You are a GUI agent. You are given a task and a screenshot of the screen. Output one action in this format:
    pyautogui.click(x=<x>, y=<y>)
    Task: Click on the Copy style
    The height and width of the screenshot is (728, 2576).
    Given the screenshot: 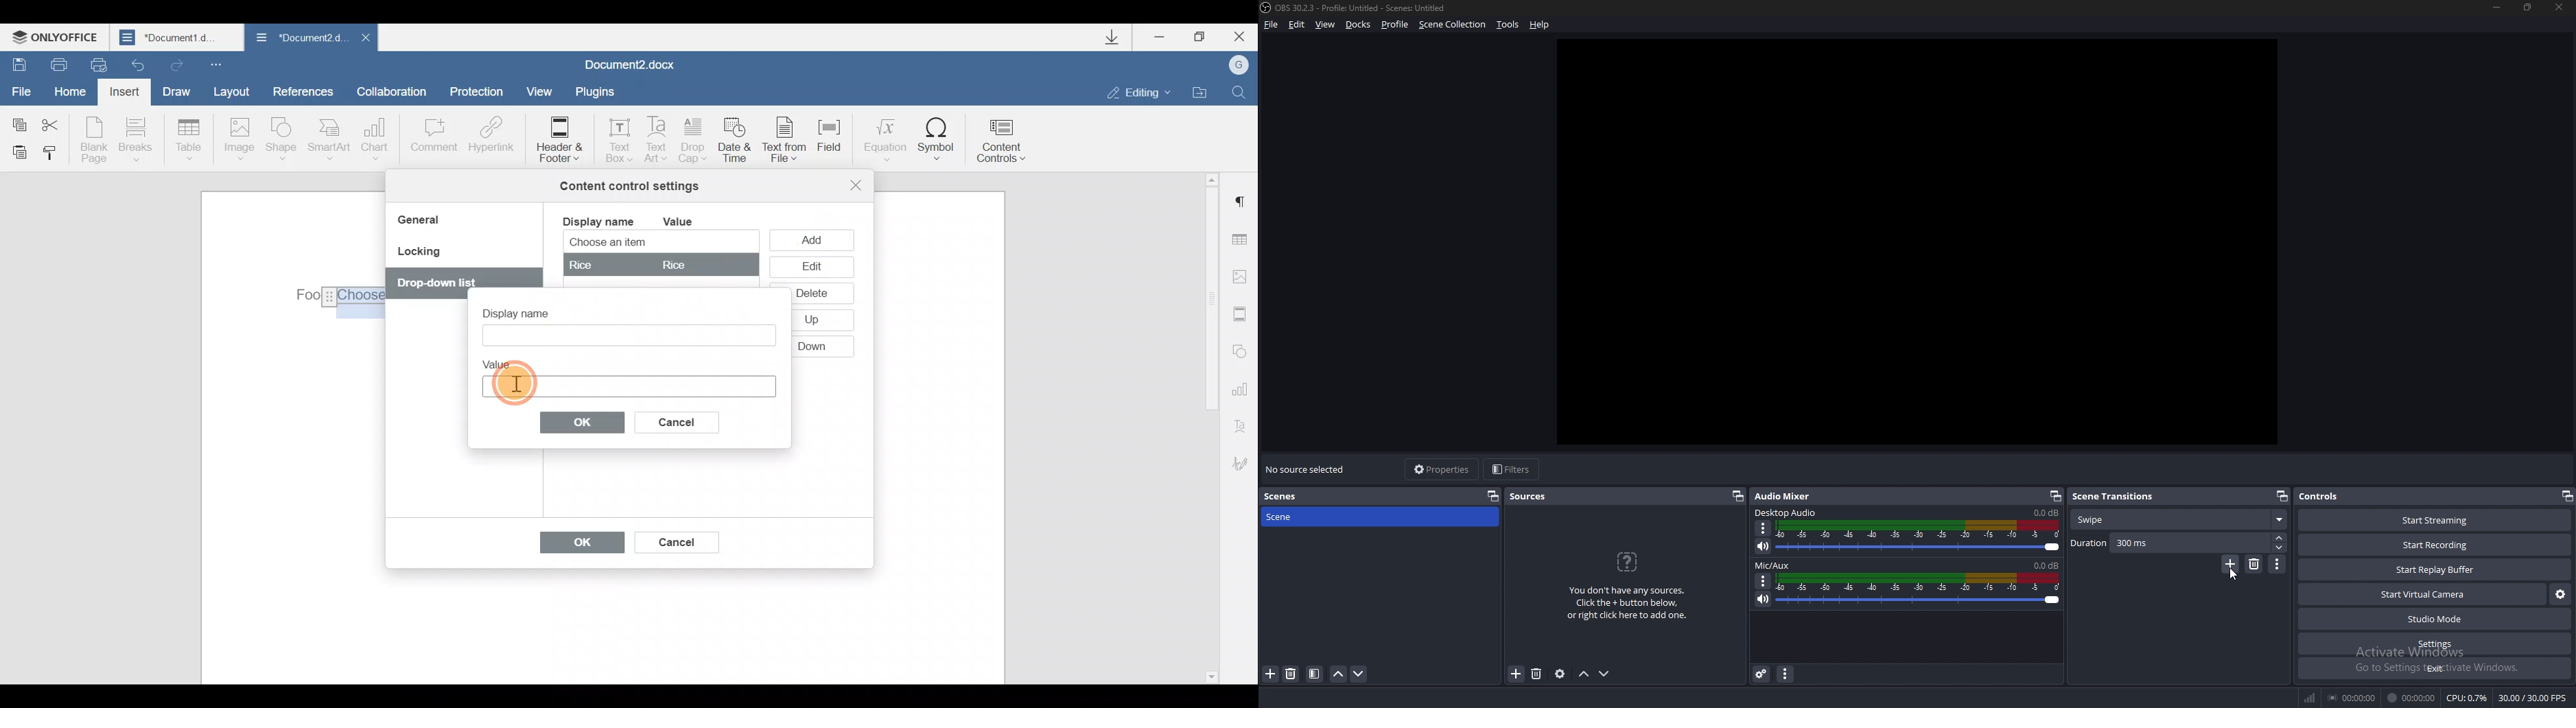 What is the action you would take?
    pyautogui.click(x=51, y=155)
    